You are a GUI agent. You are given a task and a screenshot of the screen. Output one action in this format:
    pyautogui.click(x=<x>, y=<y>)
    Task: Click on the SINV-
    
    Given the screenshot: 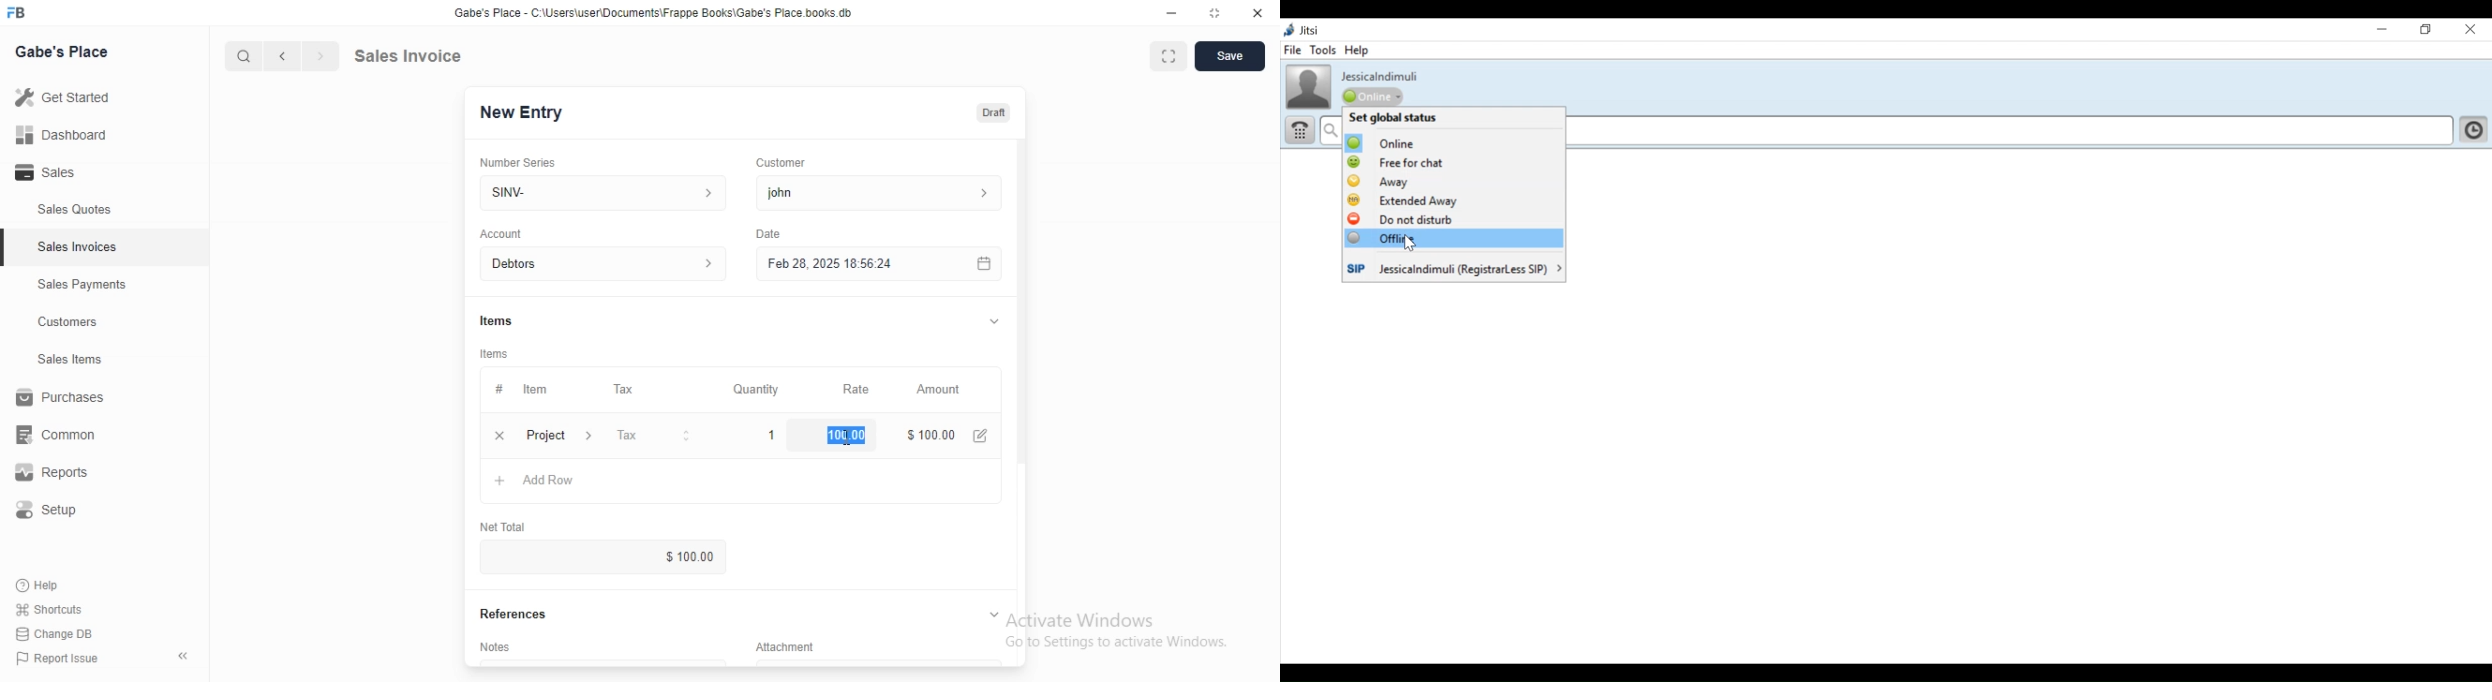 What is the action you would take?
    pyautogui.click(x=602, y=191)
    